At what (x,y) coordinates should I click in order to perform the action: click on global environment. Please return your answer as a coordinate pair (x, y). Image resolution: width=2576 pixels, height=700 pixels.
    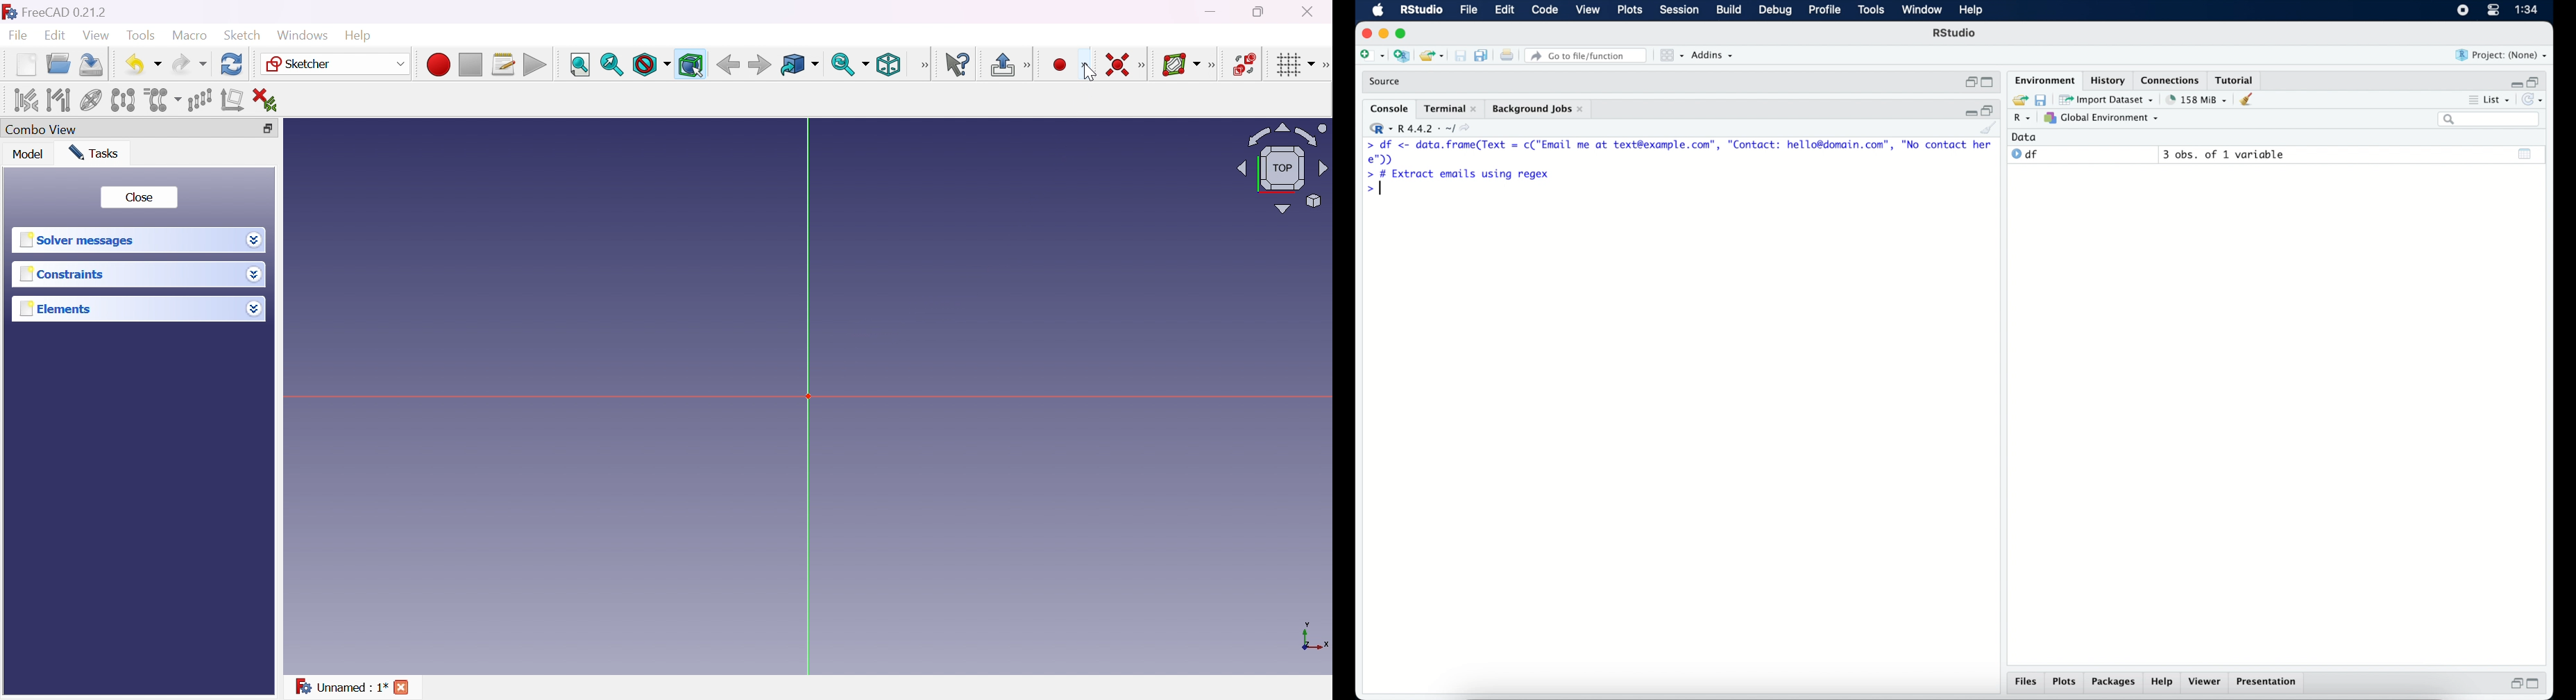
    Looking at the image, I should click on (2105, 119).